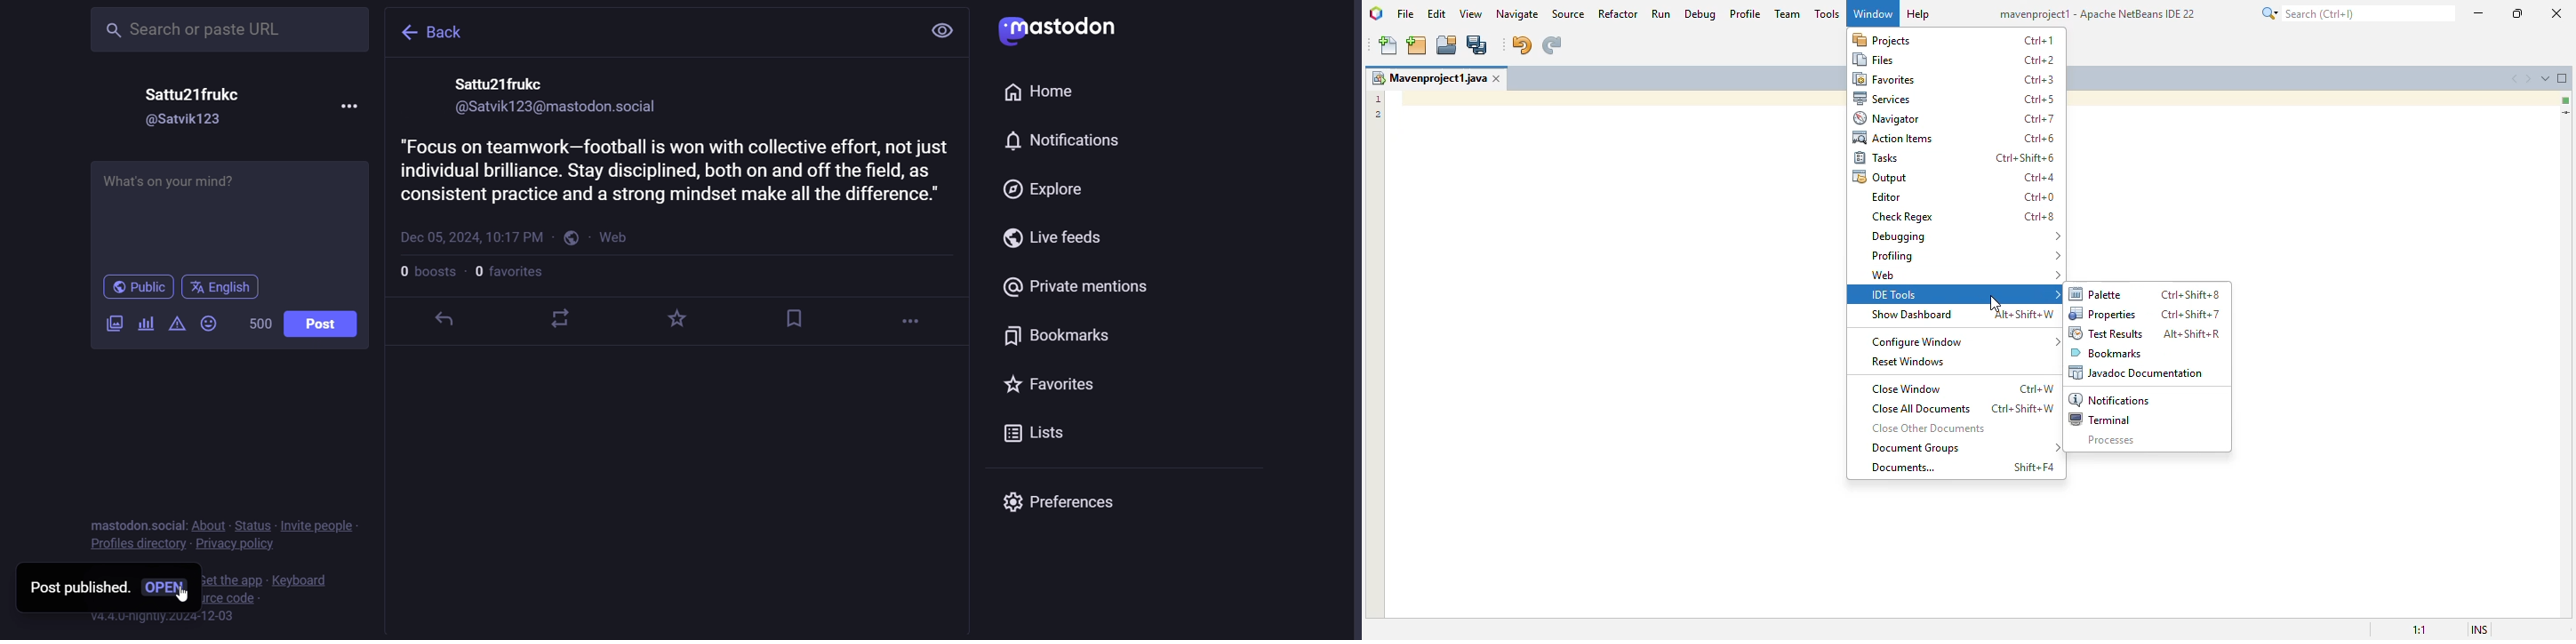 The width and height of the screenshot is (2576, 644). What do you see at coordinates (224, 289) in the screenshot?
I see `english` at bounding box center [224, 289].